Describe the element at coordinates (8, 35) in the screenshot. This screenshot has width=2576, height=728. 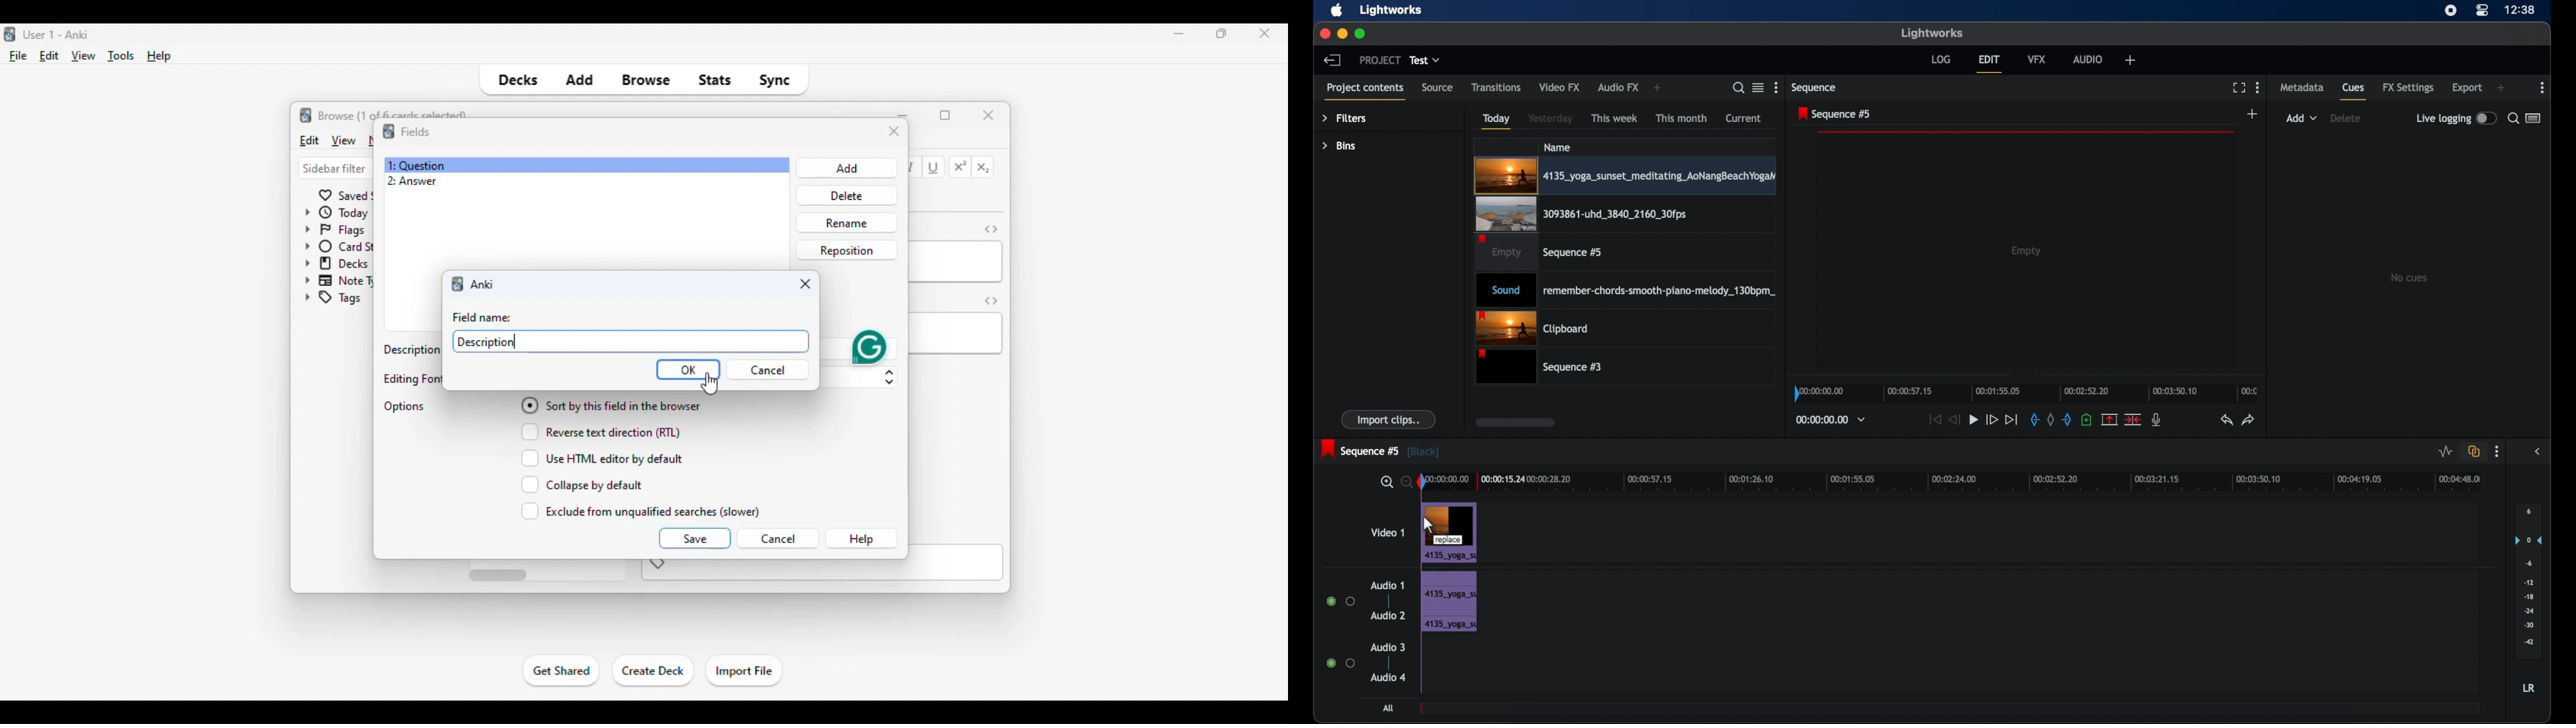
I see `logo` at that location.